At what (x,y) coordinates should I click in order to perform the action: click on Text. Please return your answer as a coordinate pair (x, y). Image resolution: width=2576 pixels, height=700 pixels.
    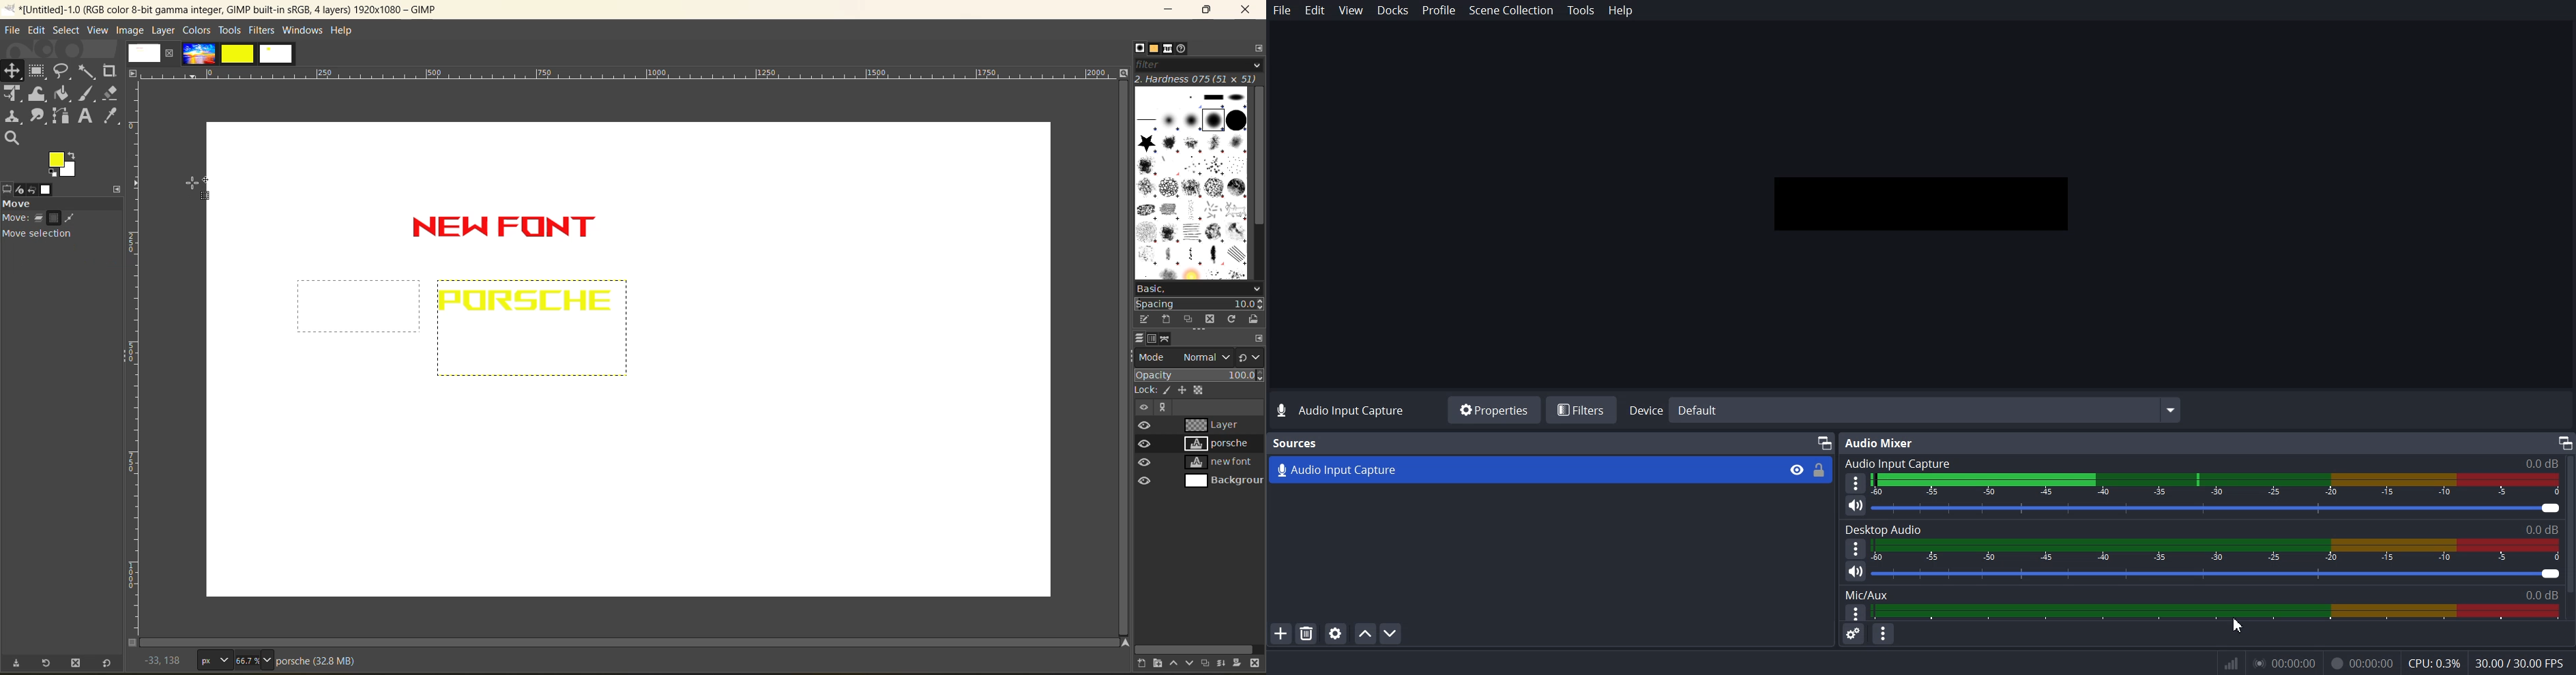
    Looking at the image, I should click on (2206, 528).